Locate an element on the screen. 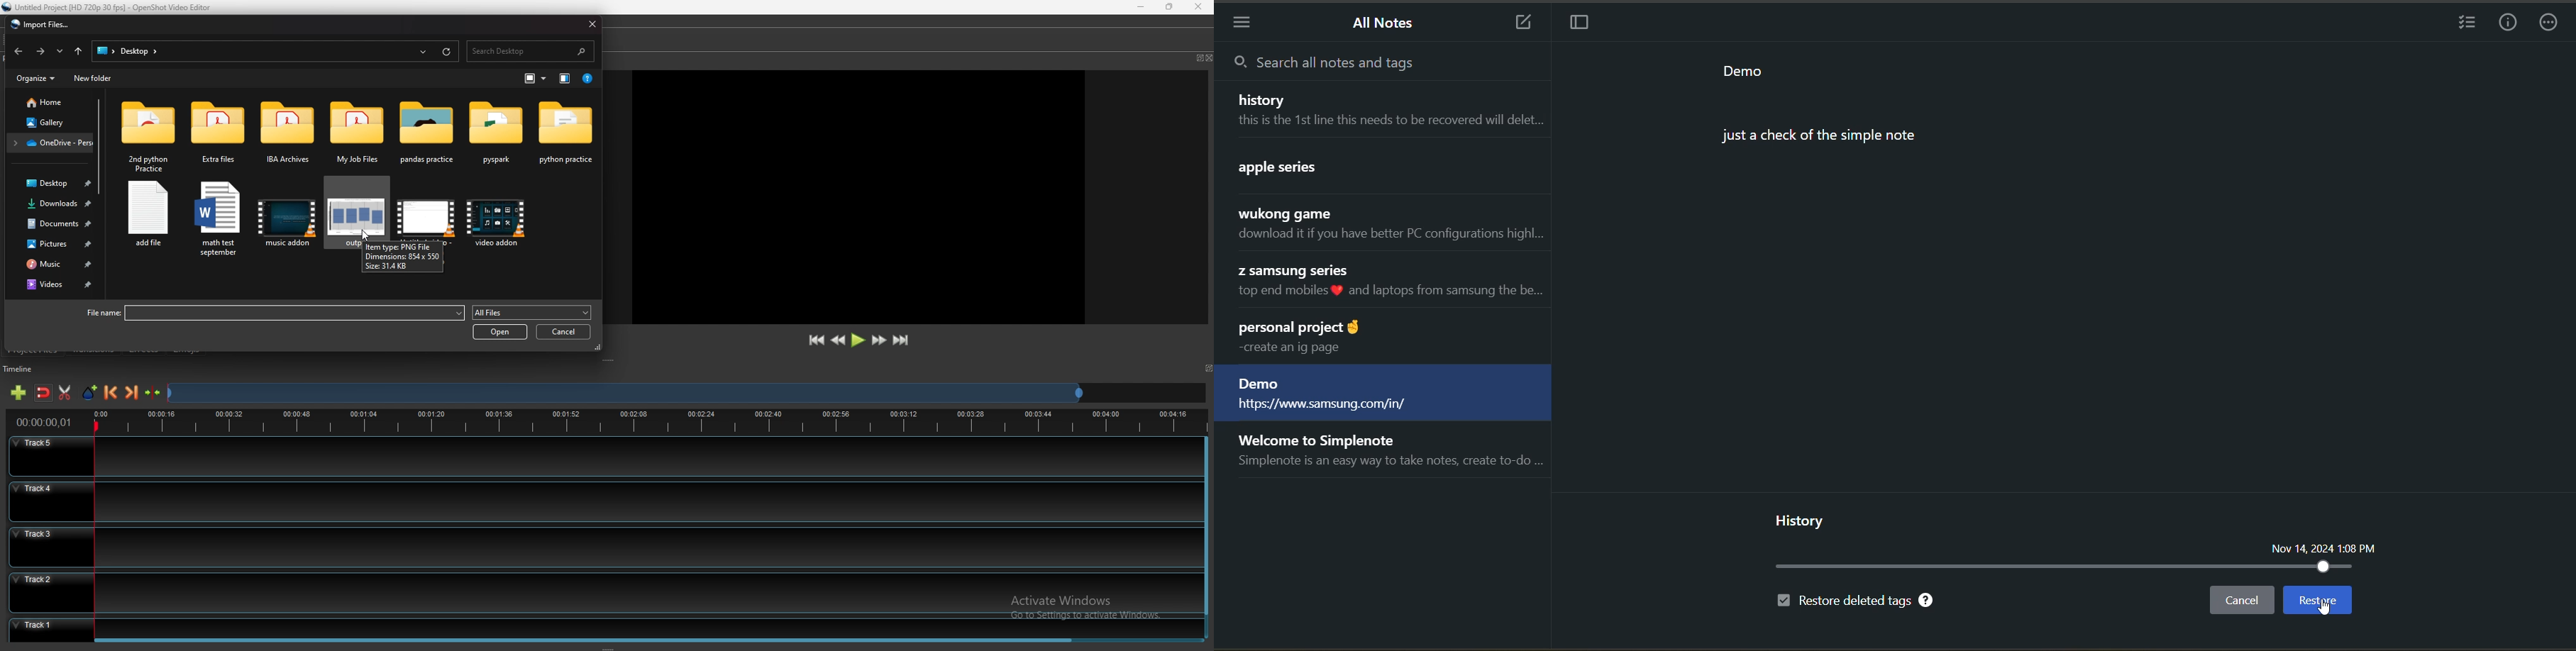  new folder is located at coordinates (94, 78).